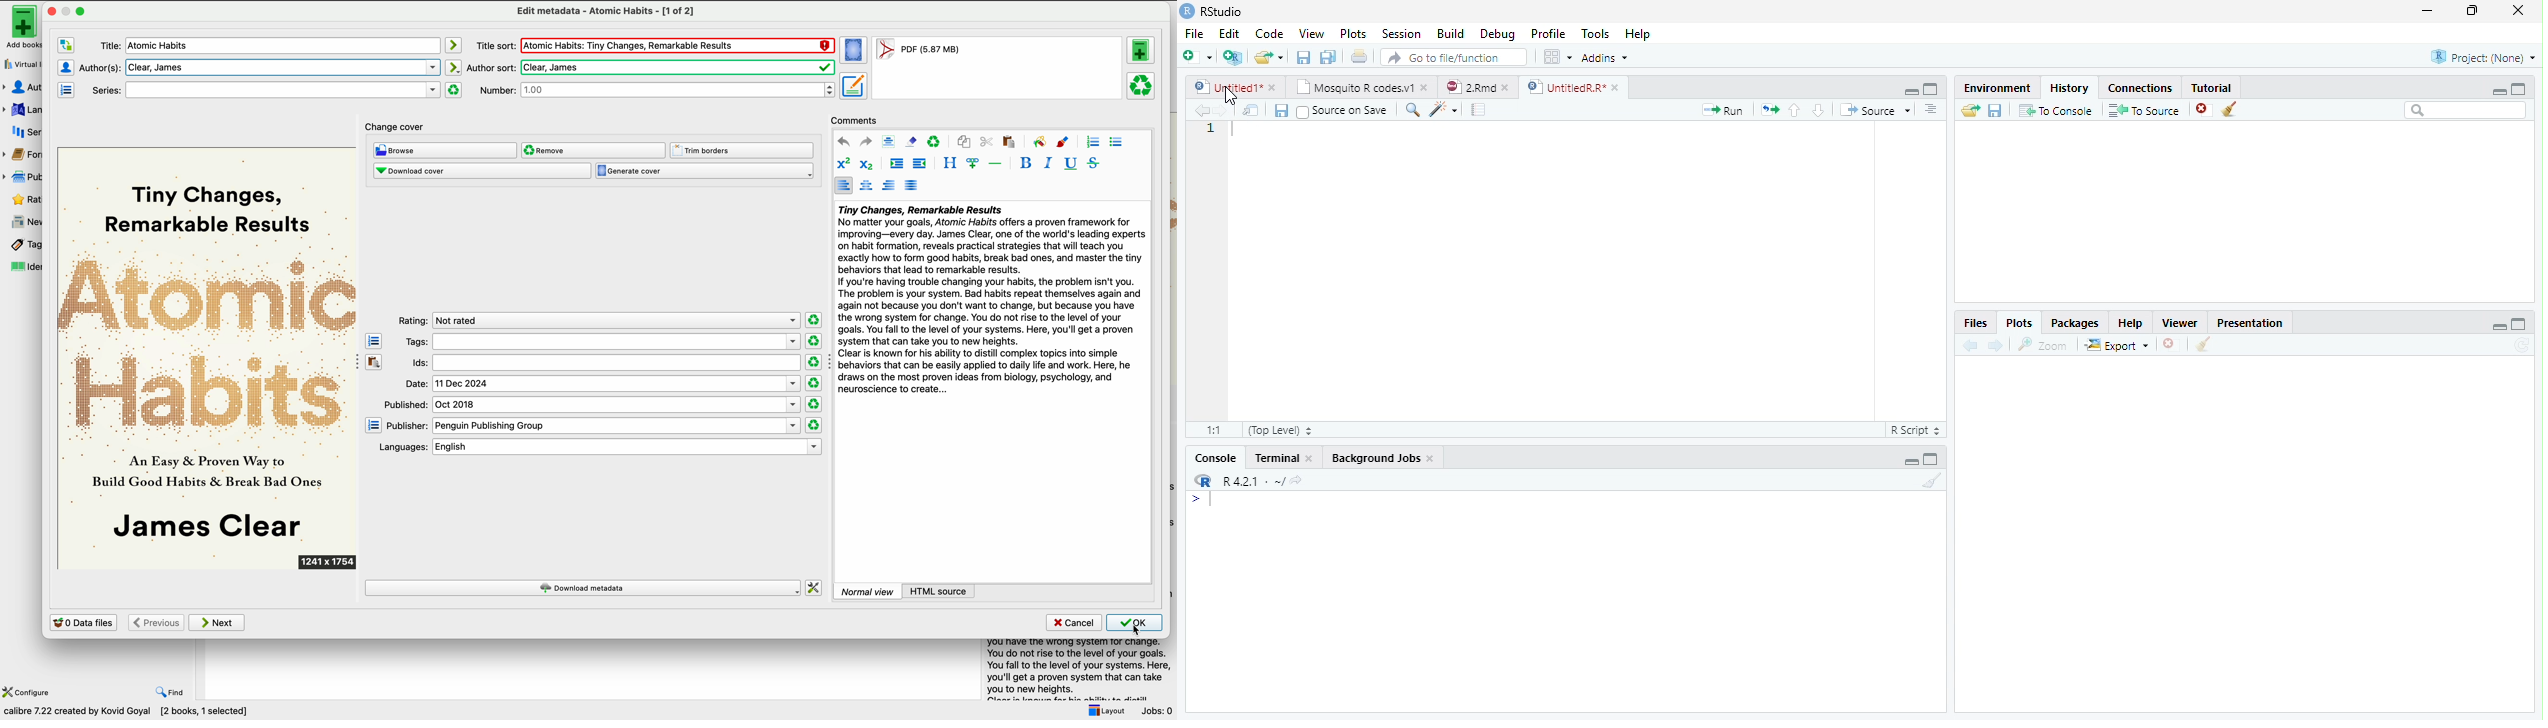  I want to click on Cursor, so click(1215, 498).